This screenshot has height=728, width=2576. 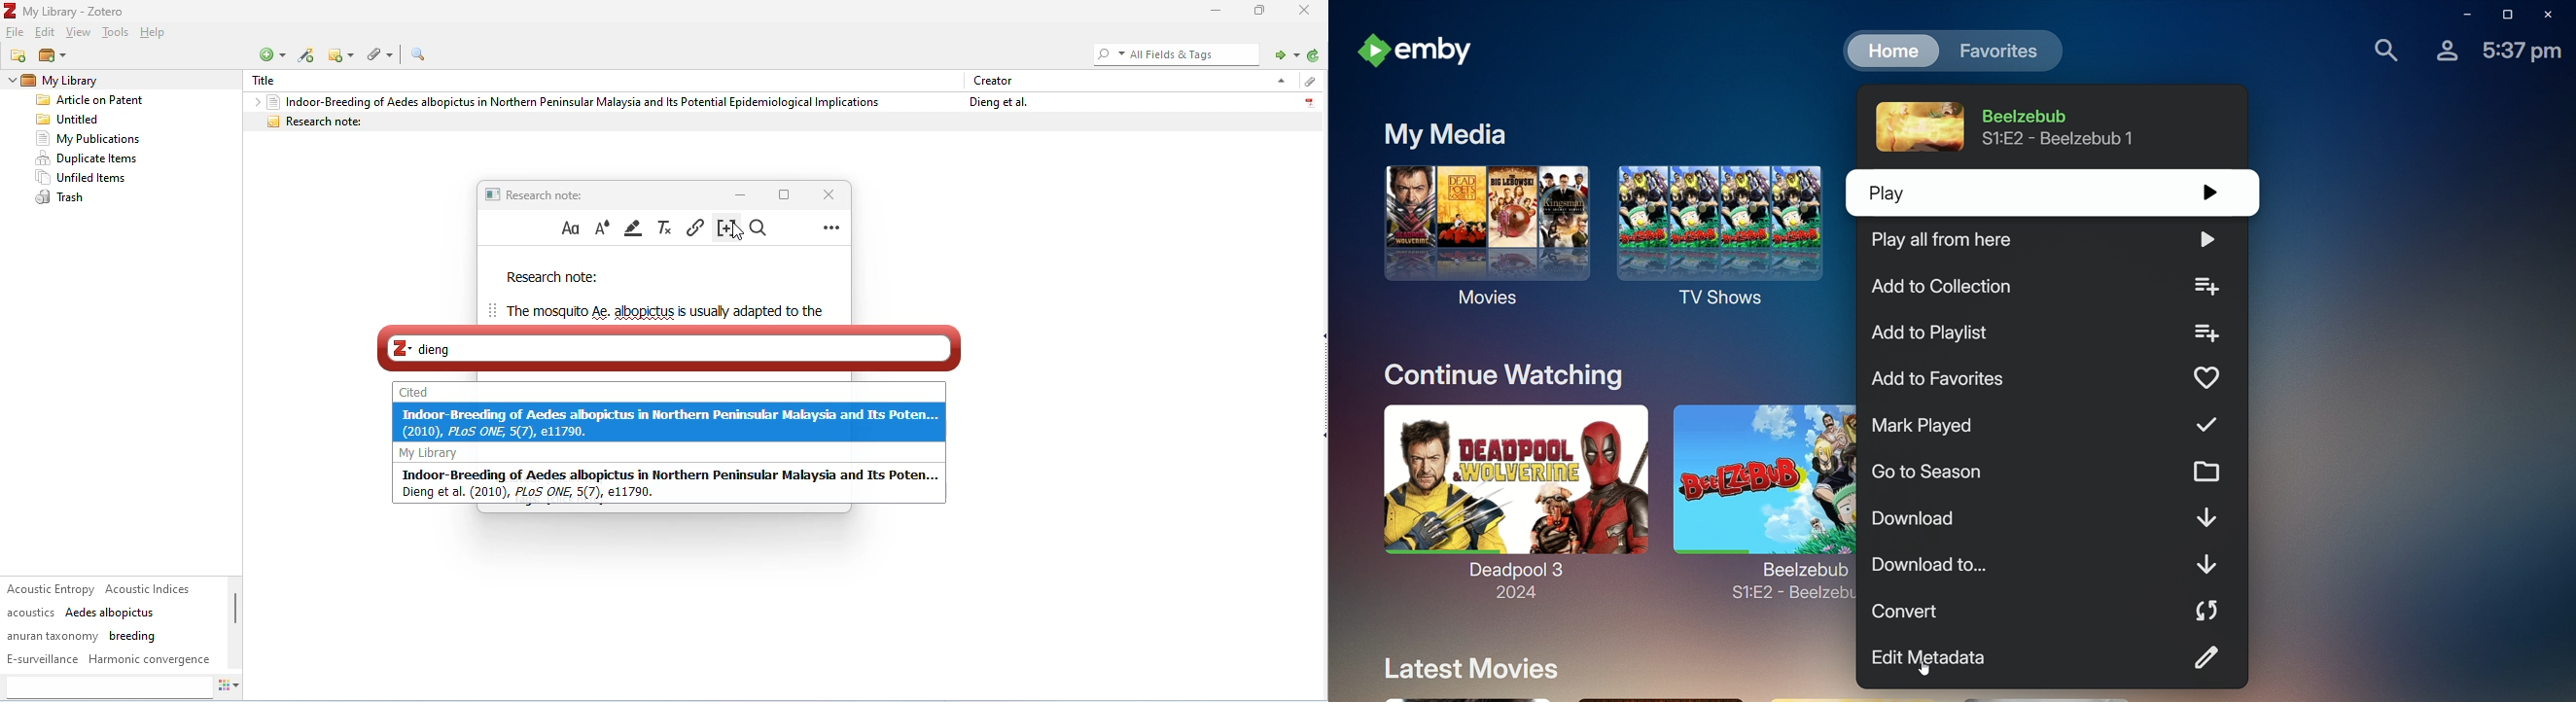 What do you see at coordinates (66, 11) in the screenshot?
I see `title` at bounding box center [66, 11].